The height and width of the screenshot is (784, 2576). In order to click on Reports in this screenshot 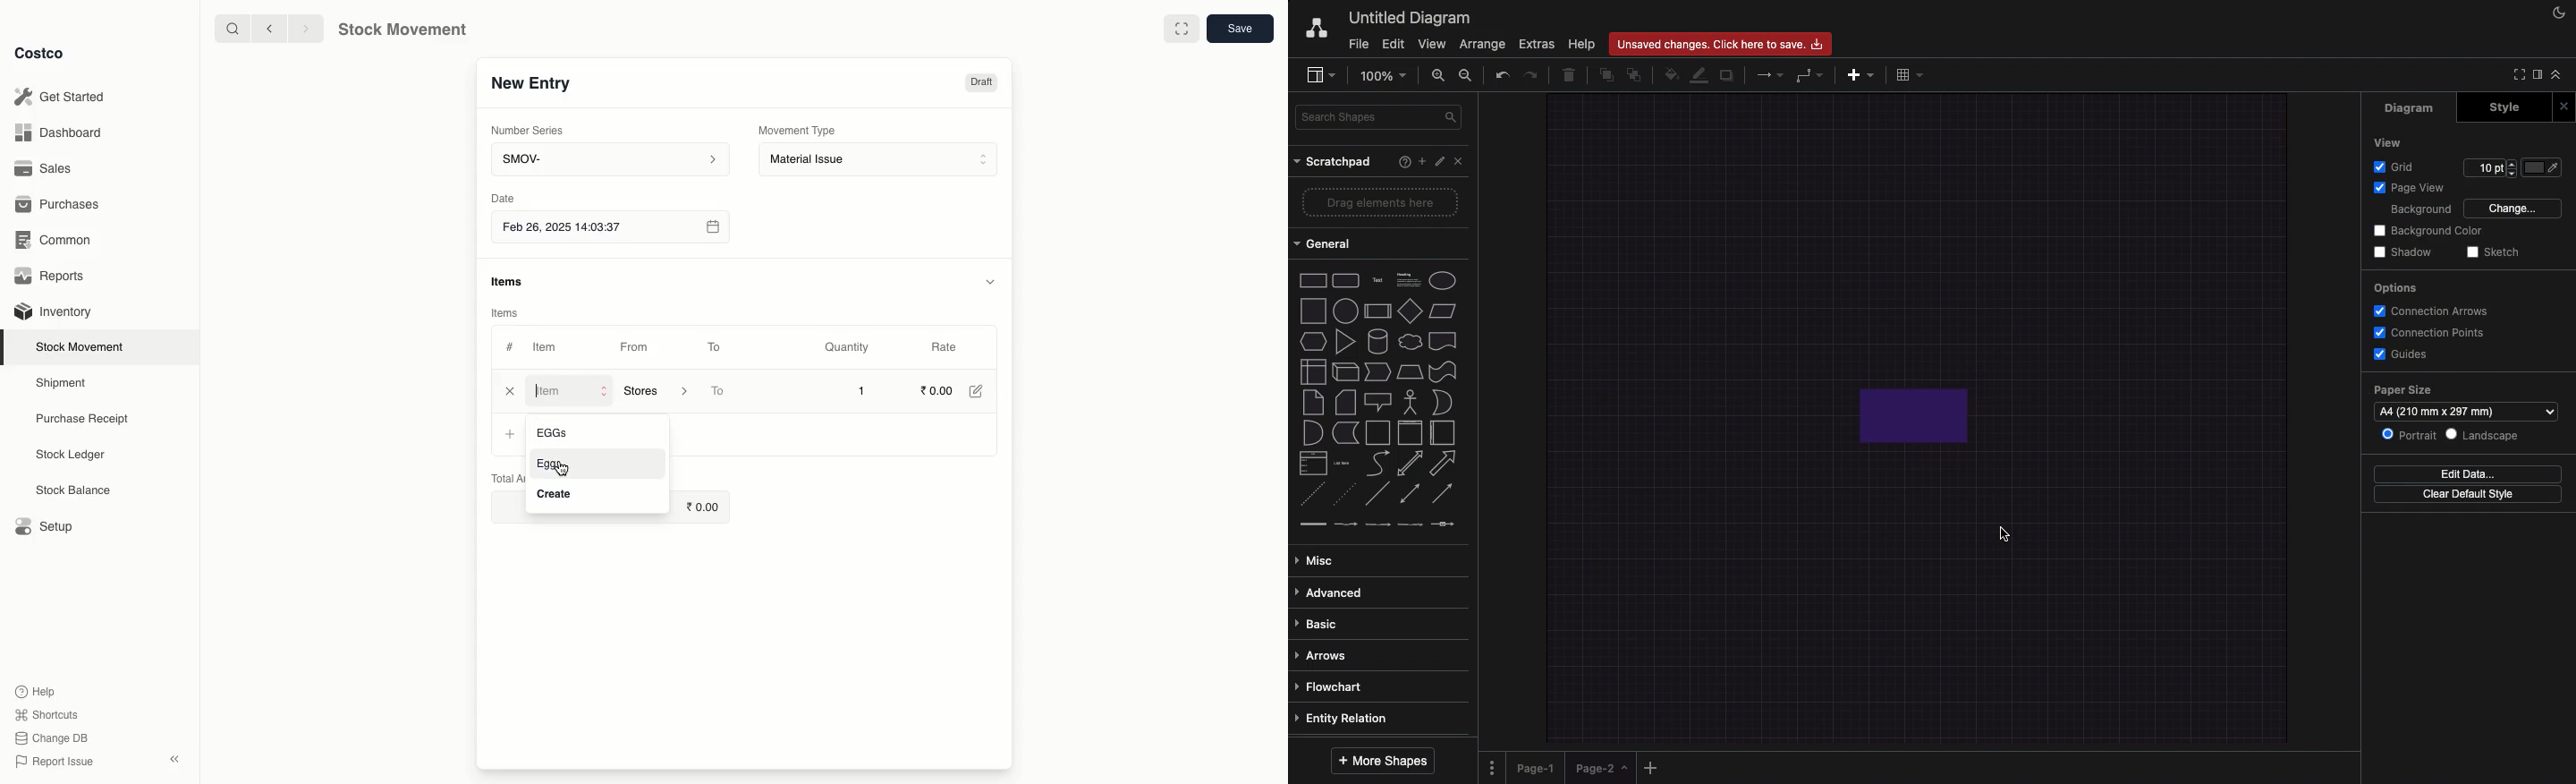, I will do `click(54, 276)`.